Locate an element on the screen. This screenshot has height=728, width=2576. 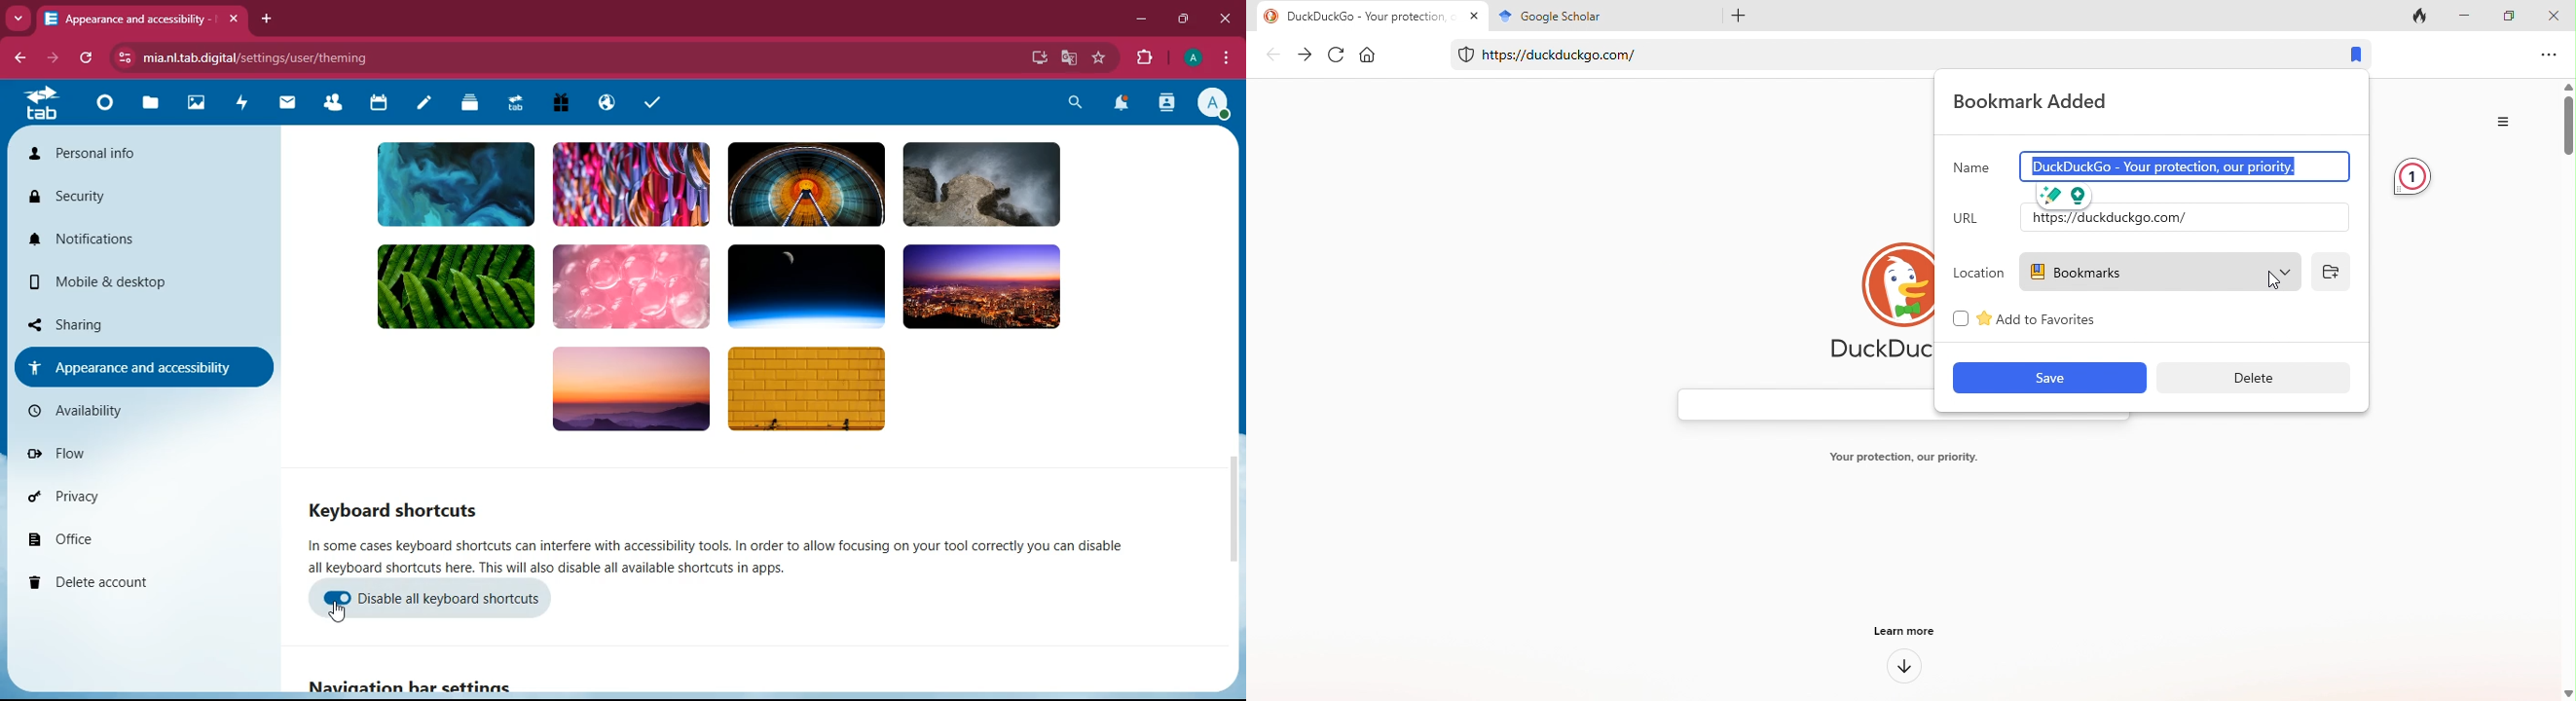
tab is located at coordinates (517, 102).